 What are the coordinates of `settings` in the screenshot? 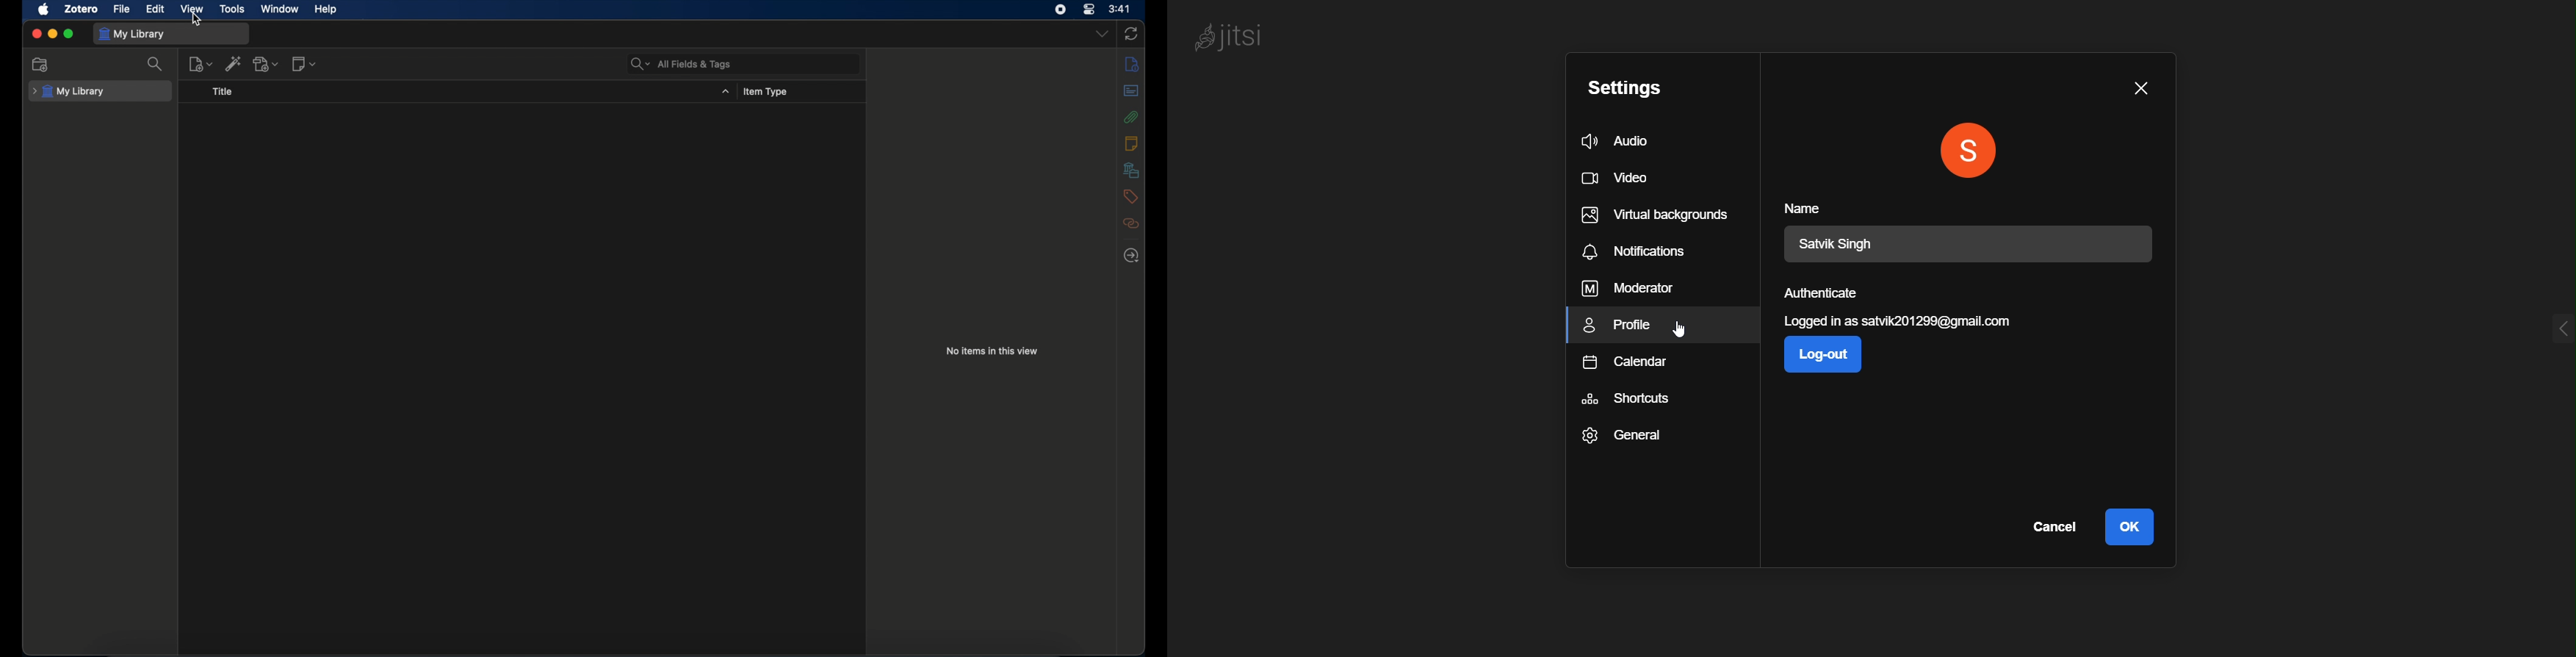 It's located at (1634, 88).